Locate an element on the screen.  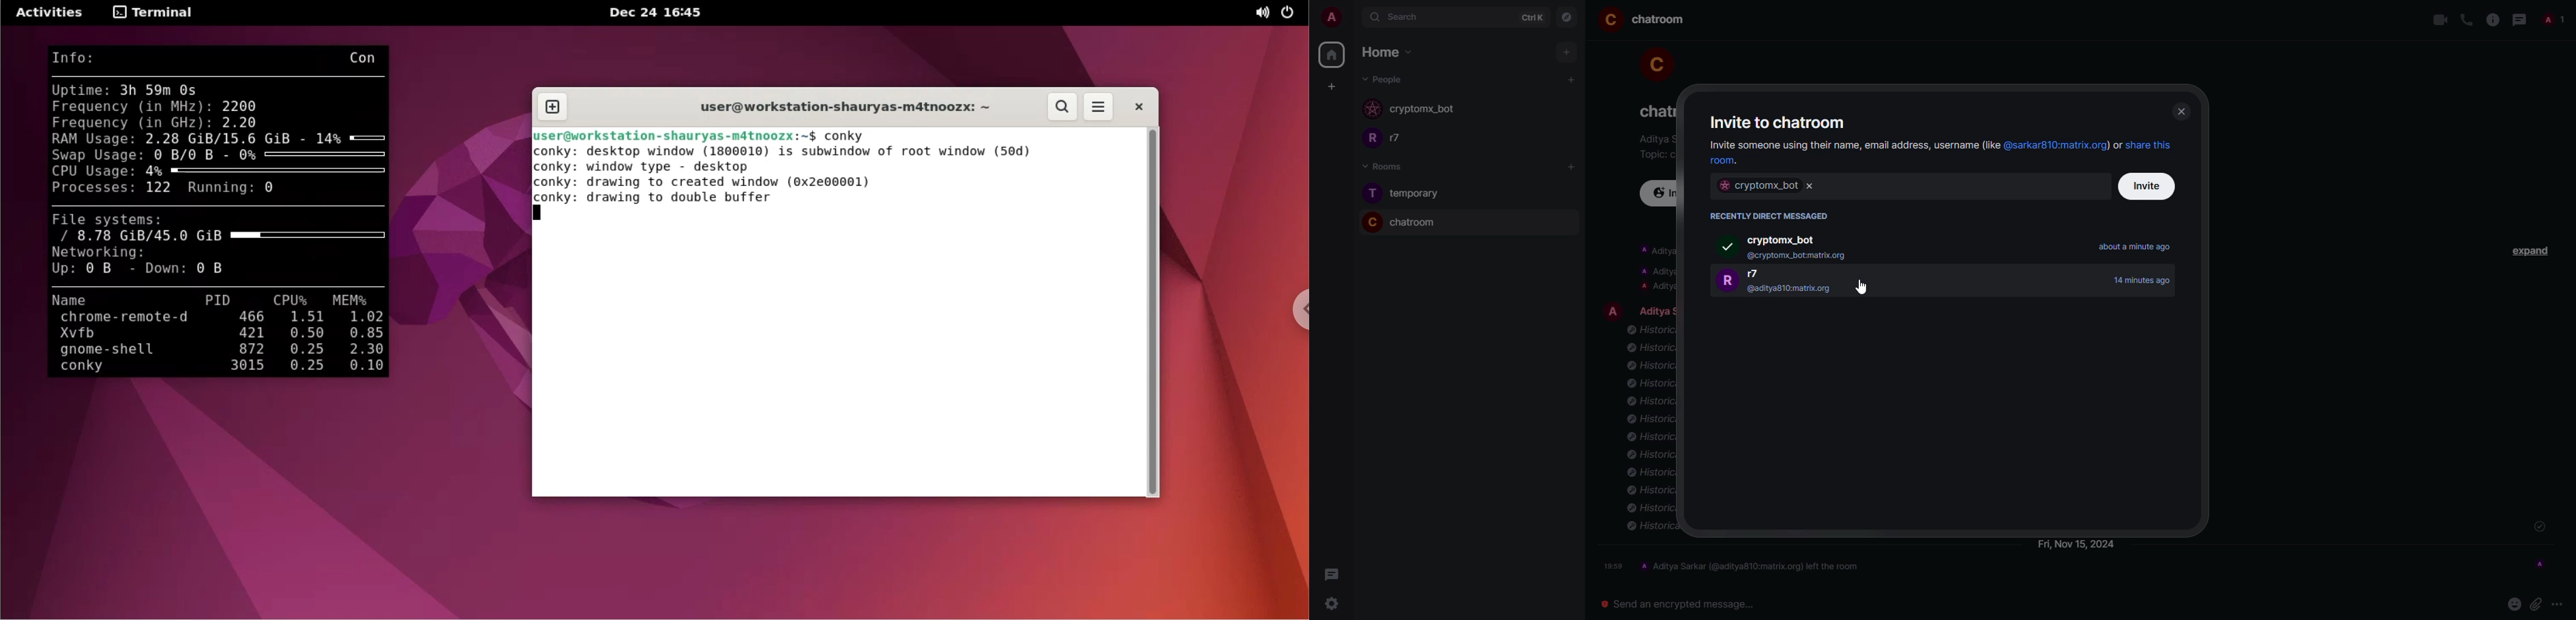
home is located at coordinates (1380, 52).